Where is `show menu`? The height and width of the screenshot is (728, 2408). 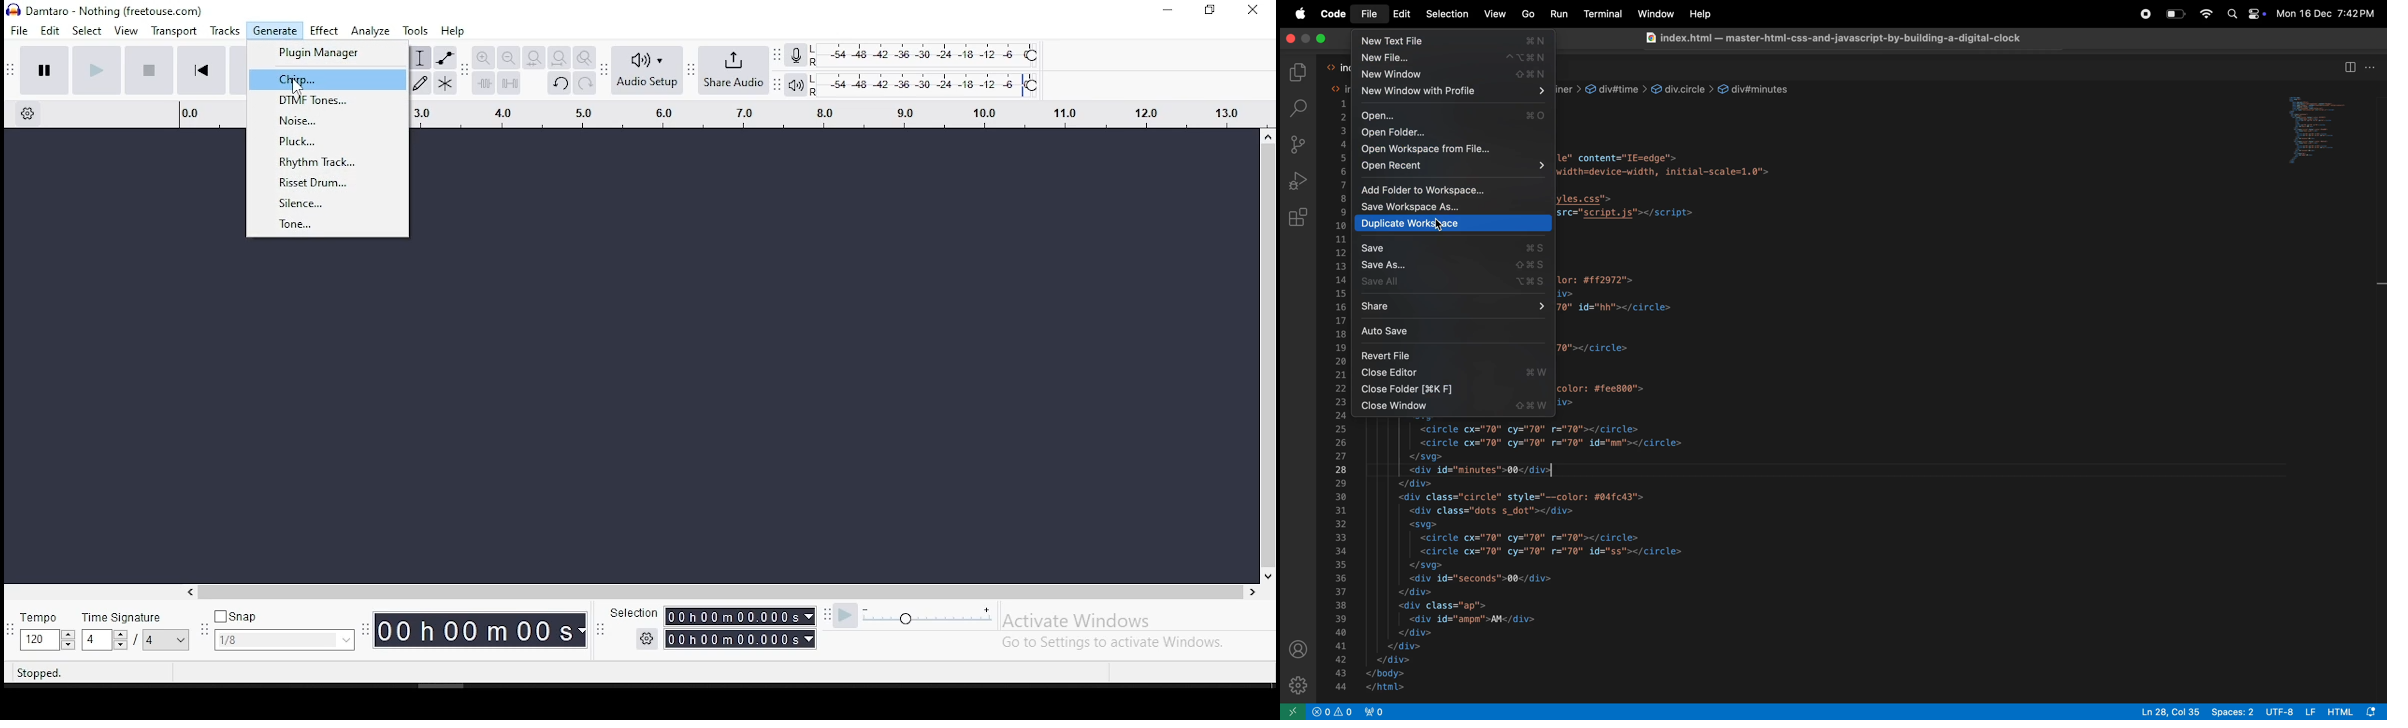 show menu is located at coordinates (600, 635).